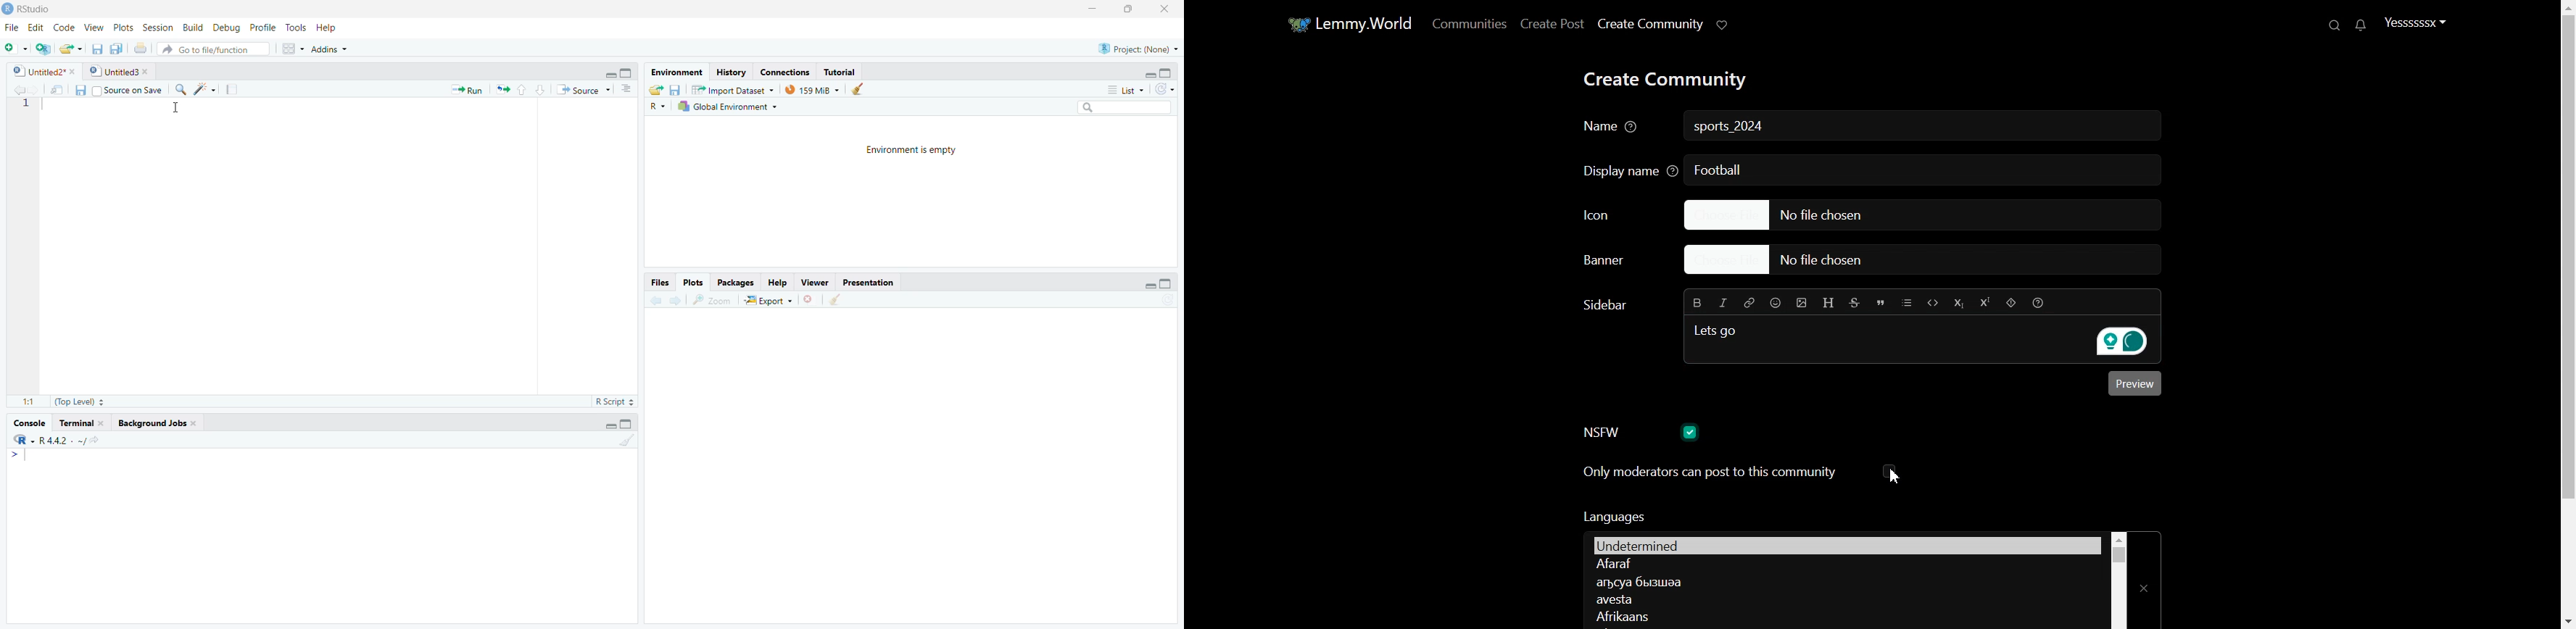 The height and width of the screenshot is (644, 2576). I want to click on Language, so click(1842, 615).